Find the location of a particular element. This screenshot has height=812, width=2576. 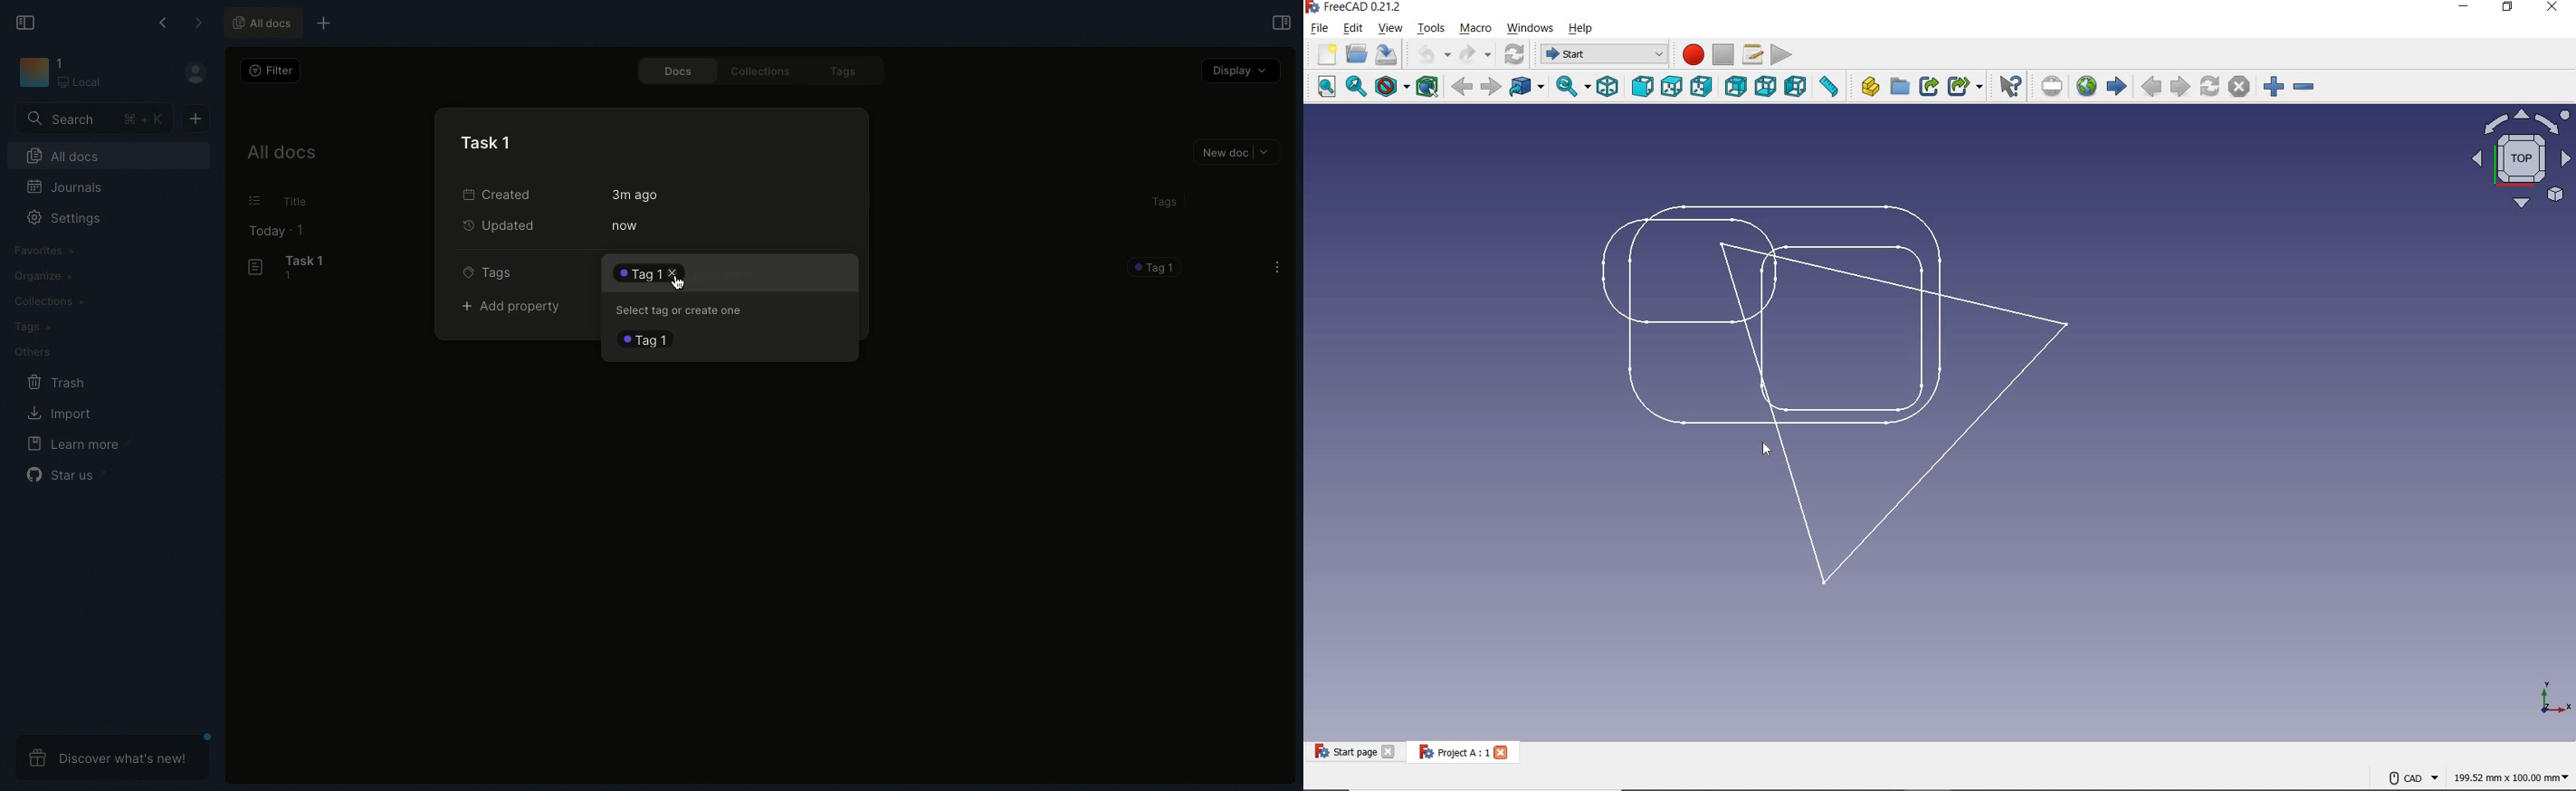

Left arrow is located at coordinates (165, 21).